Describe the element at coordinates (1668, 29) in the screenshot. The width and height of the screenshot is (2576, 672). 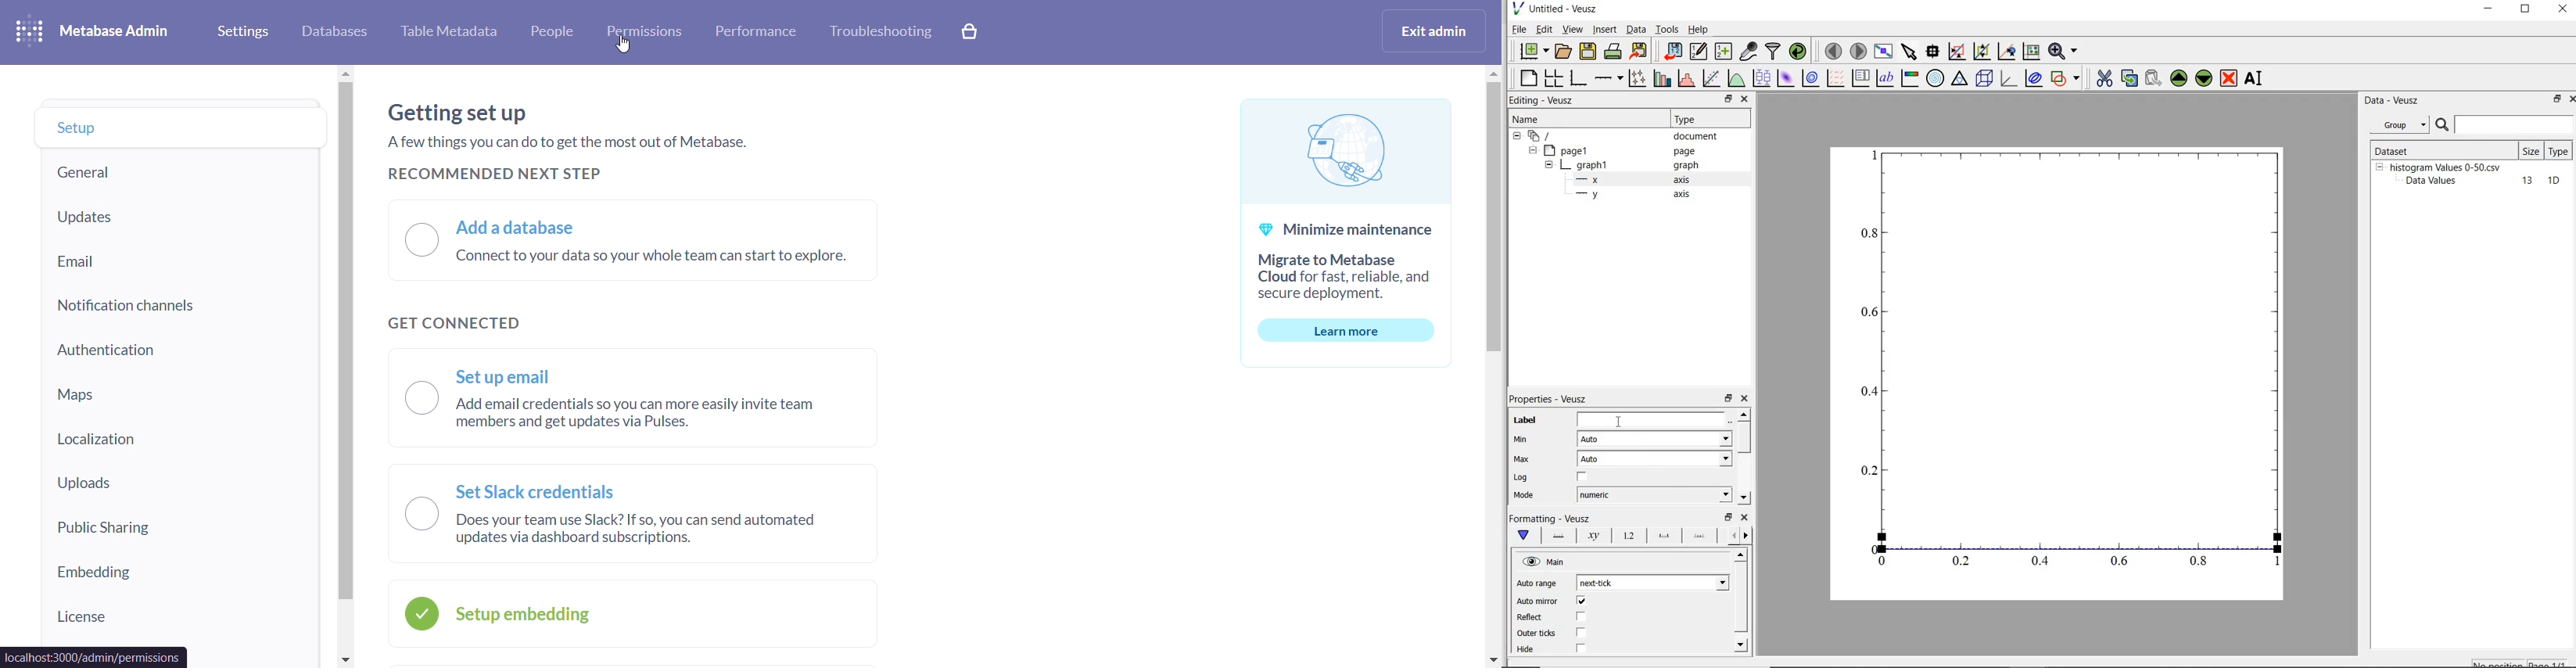
I see `tools ` at that location.